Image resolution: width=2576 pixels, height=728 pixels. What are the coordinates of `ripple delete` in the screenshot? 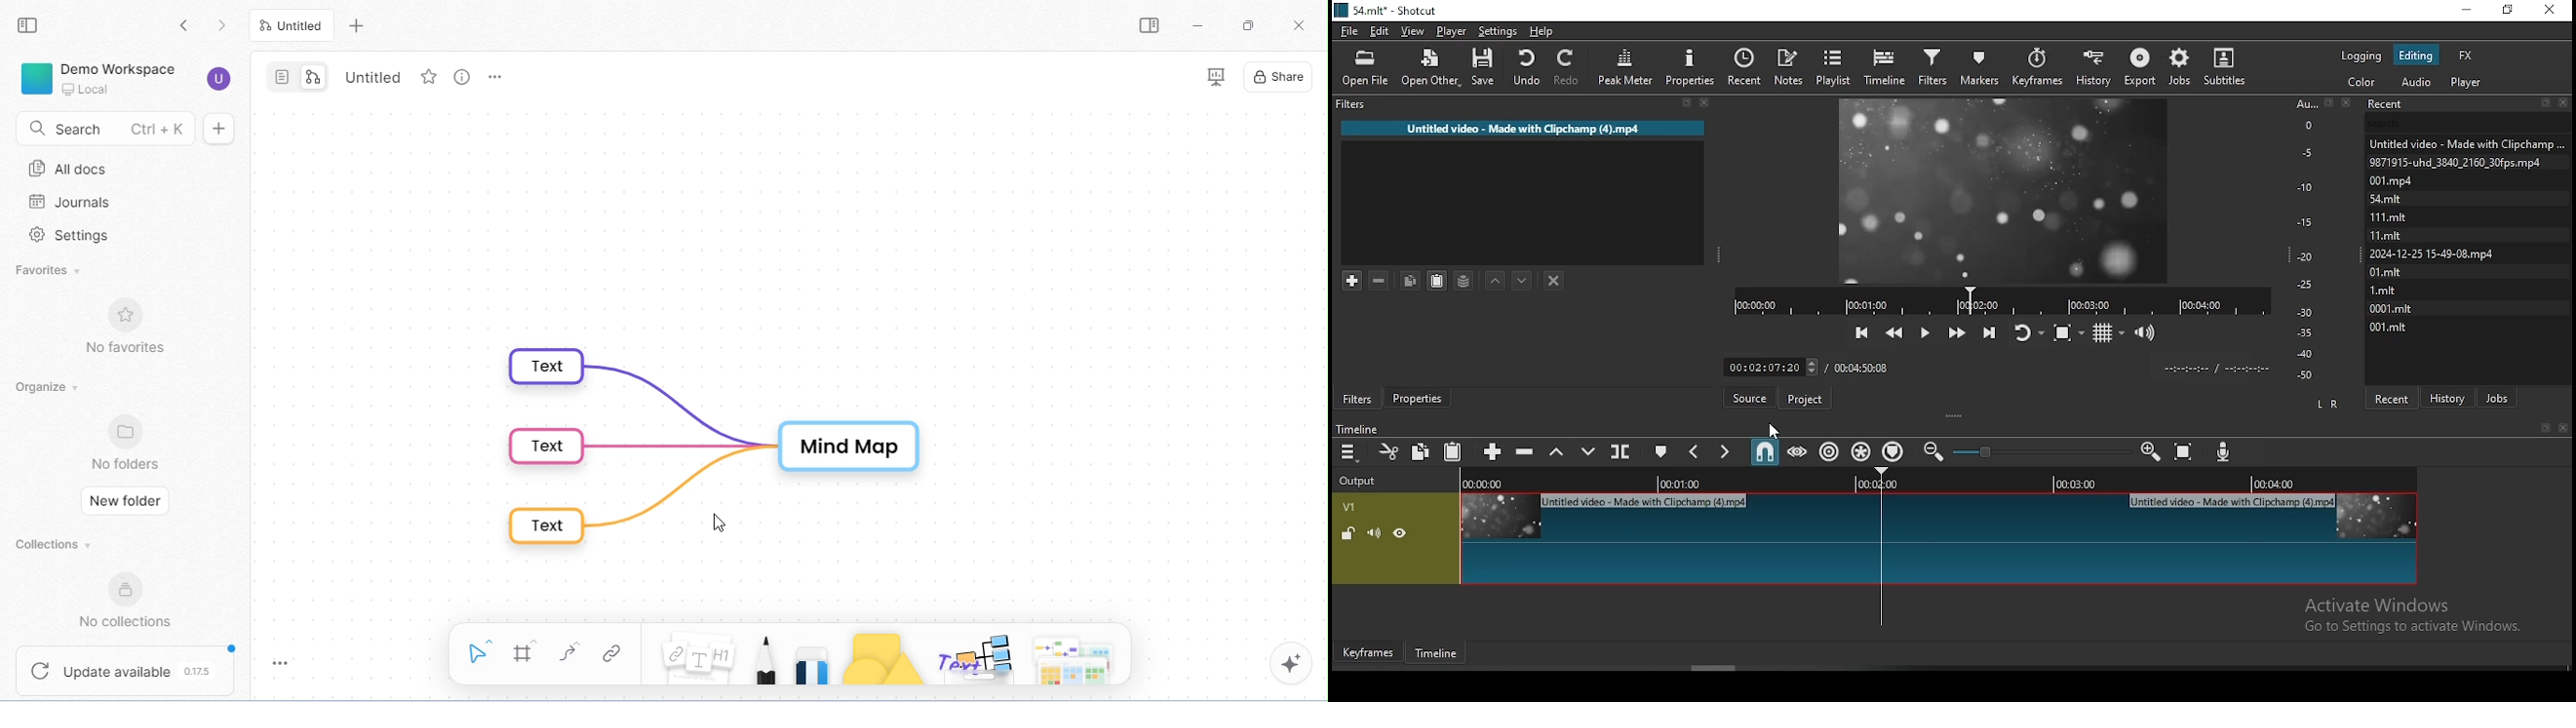 It's located at (1525, 453).